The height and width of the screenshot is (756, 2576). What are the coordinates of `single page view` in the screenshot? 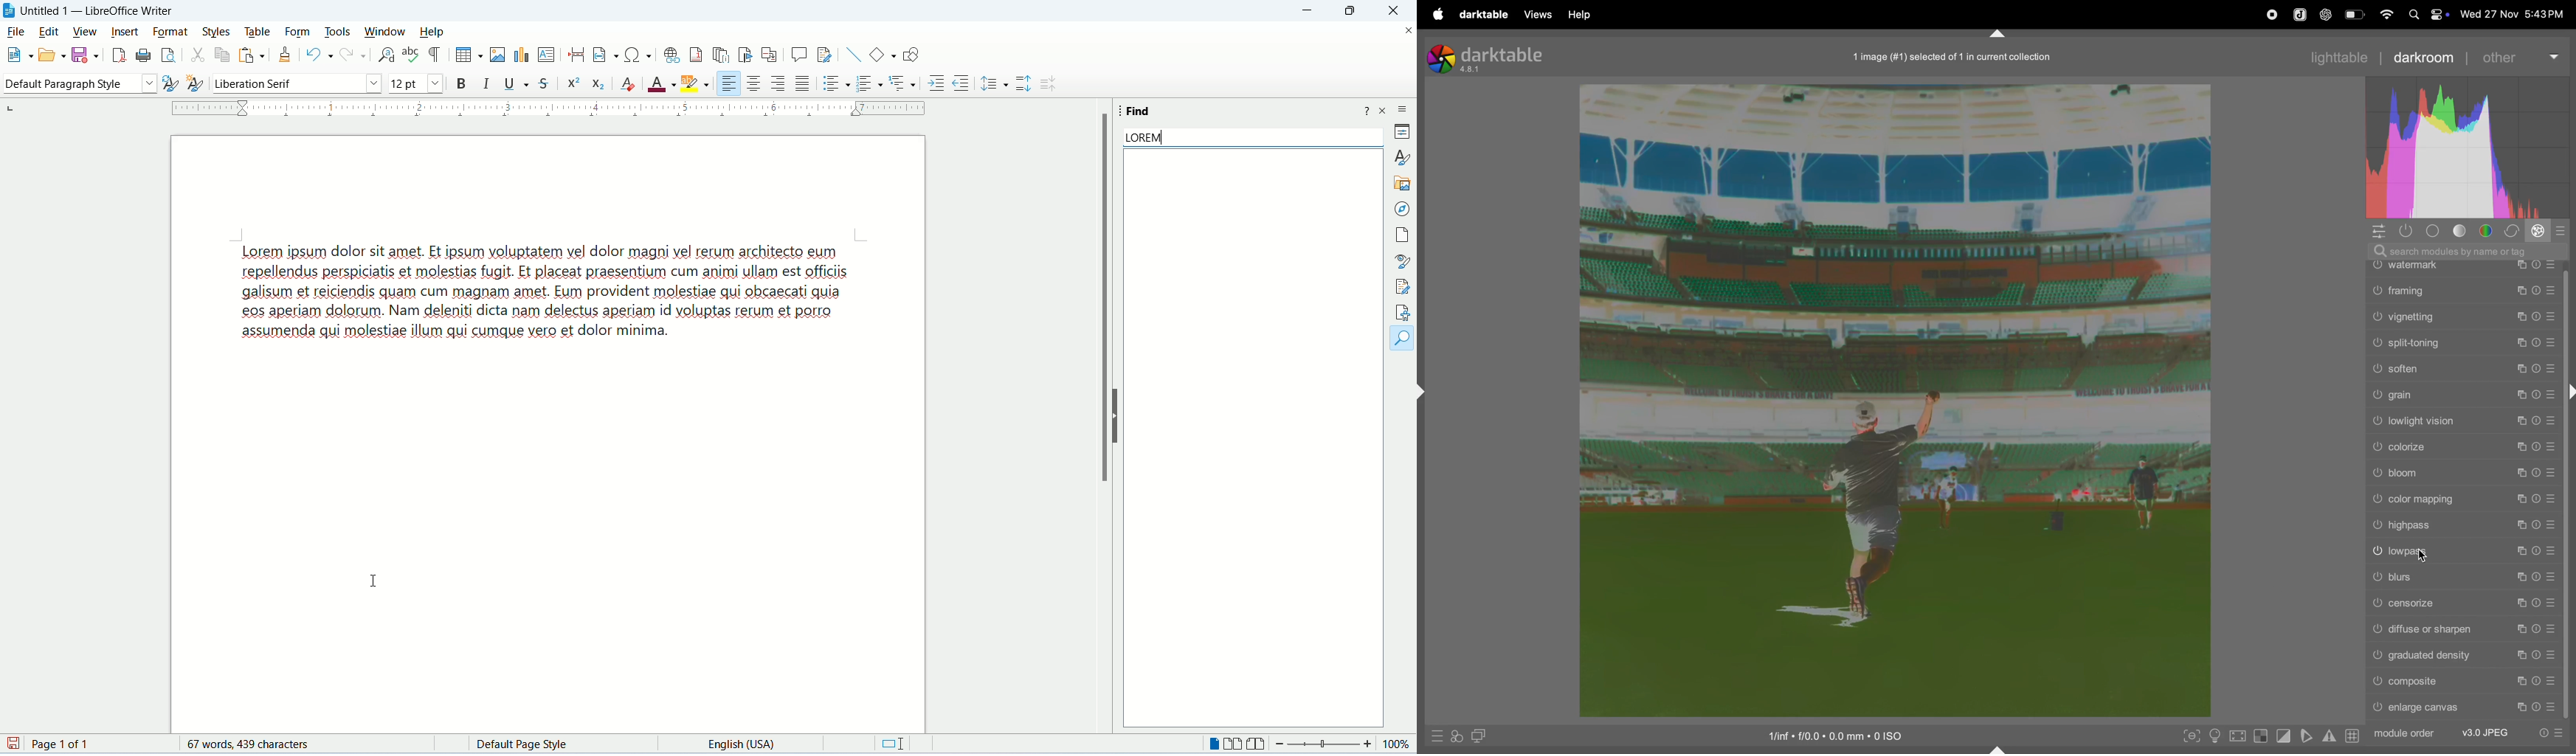 It's located at (1215, 745).